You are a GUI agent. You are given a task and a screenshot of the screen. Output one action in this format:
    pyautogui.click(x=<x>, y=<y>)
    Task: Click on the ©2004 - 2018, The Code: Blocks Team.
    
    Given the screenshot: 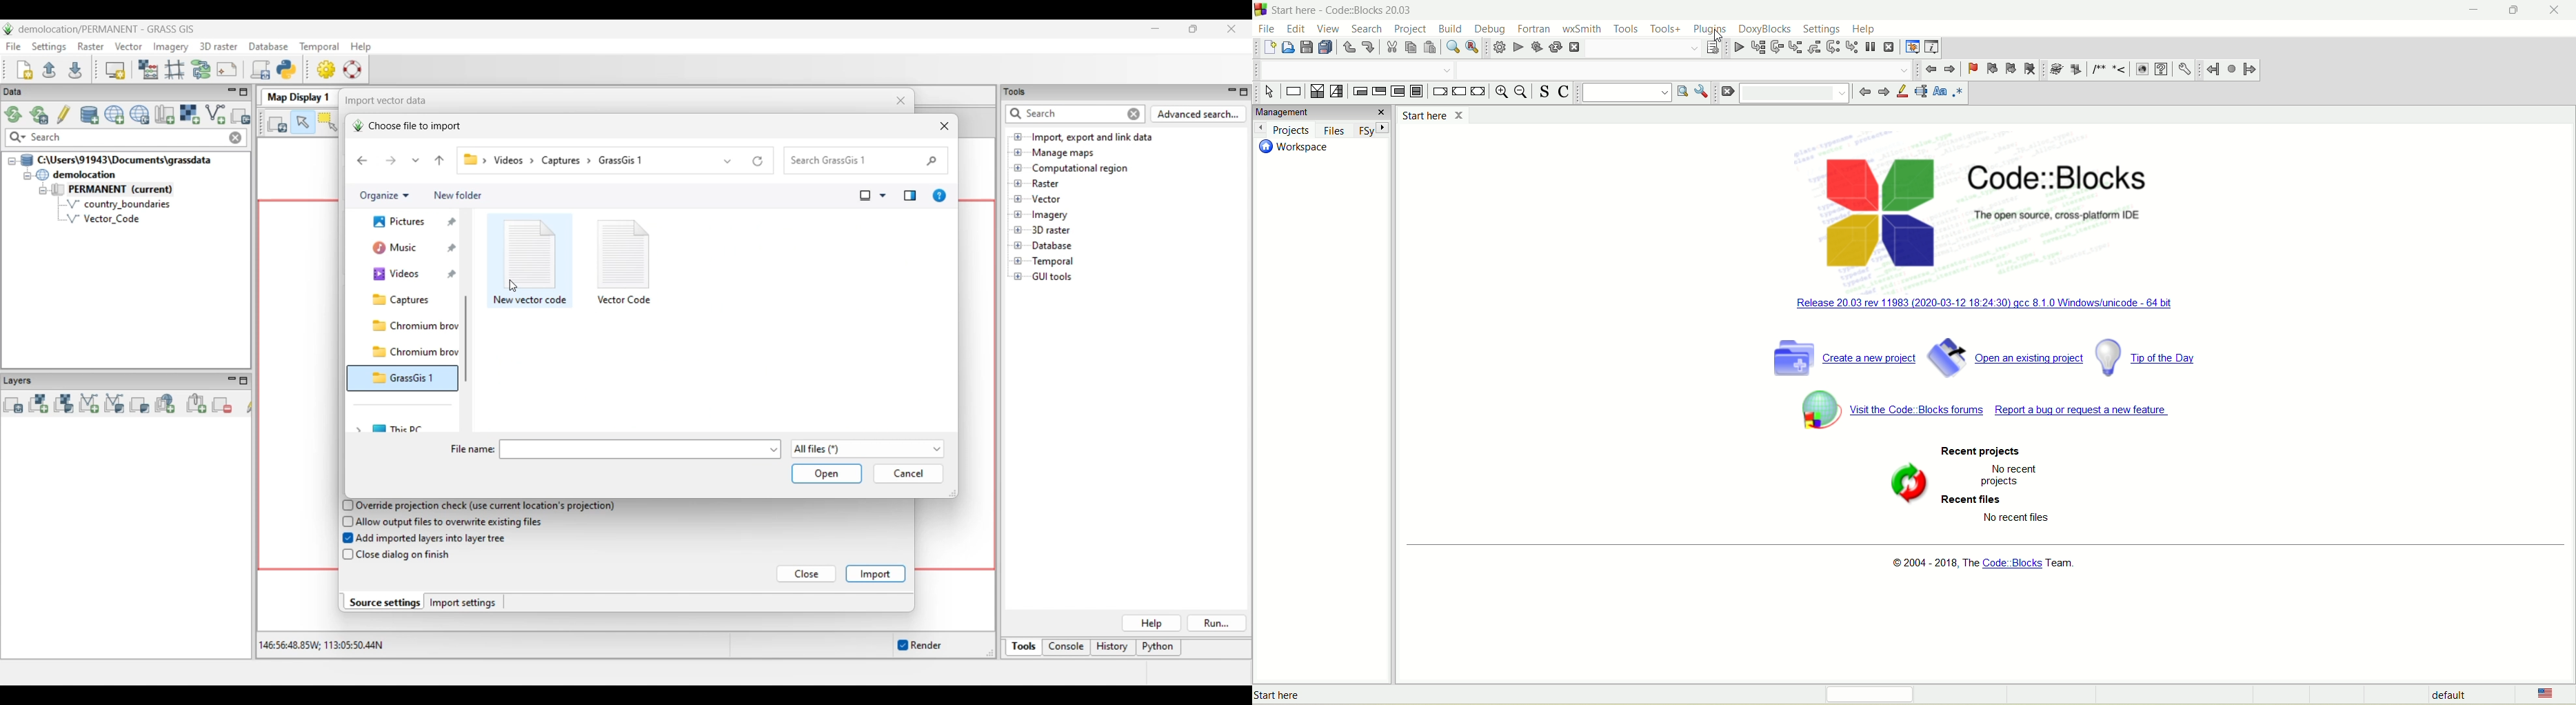 What is the action you would take?
    pyautogui.click(x=1984, y=566)
    